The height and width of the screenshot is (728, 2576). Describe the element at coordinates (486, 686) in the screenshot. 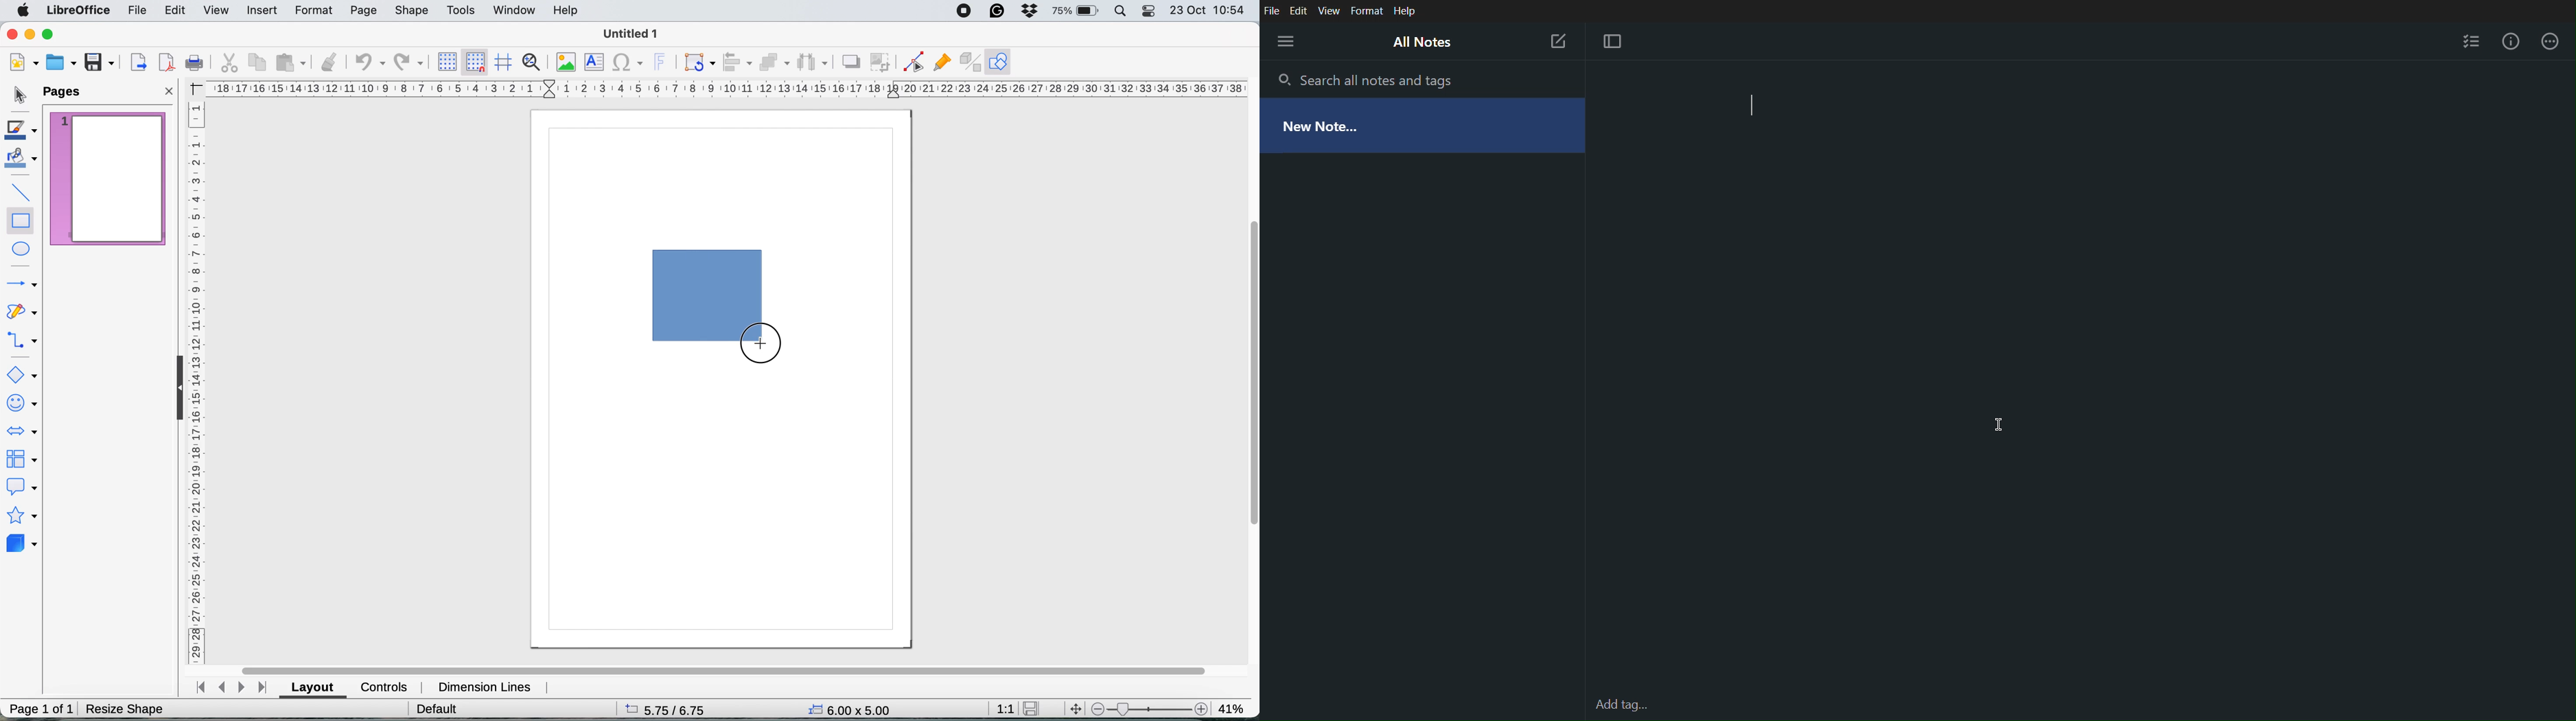

I see `dimension lines` at that location.